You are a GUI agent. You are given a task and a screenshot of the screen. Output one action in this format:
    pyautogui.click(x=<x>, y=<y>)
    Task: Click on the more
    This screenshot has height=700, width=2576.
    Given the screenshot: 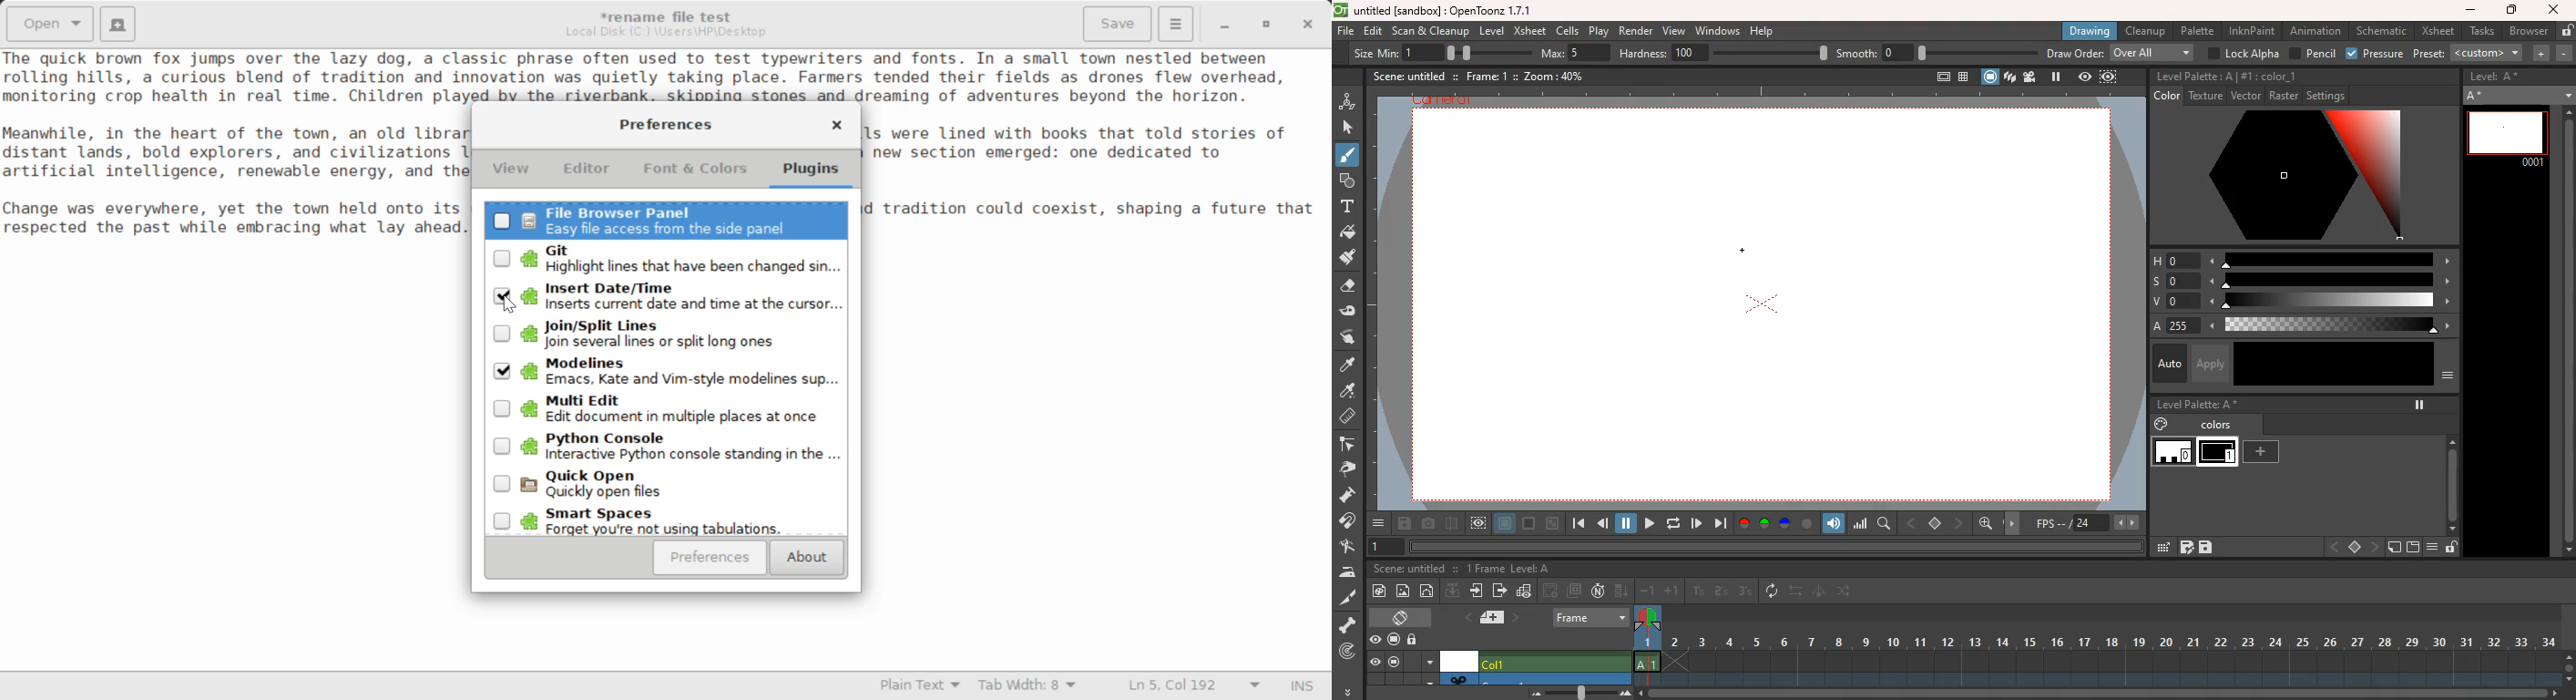 What is the action you would take?
    pyautogui.click(x=1378, y=523)
    